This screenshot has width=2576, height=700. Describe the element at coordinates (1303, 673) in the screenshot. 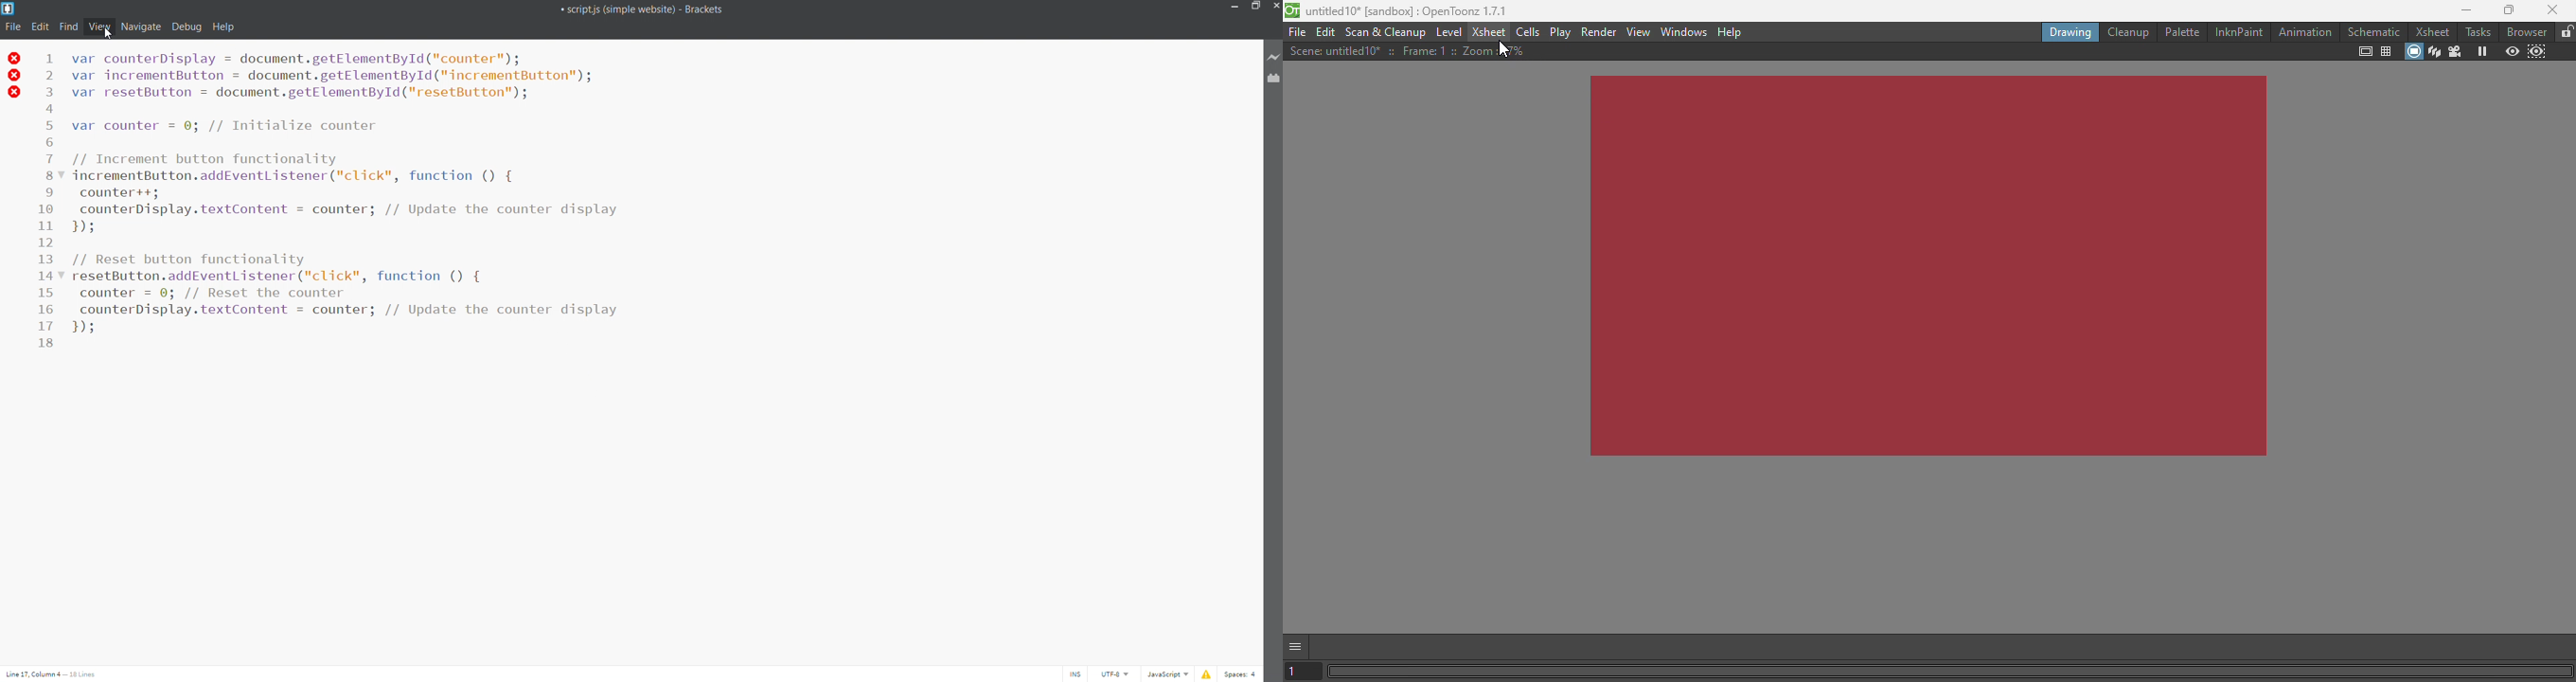

I see `Set the current frame` at that location.